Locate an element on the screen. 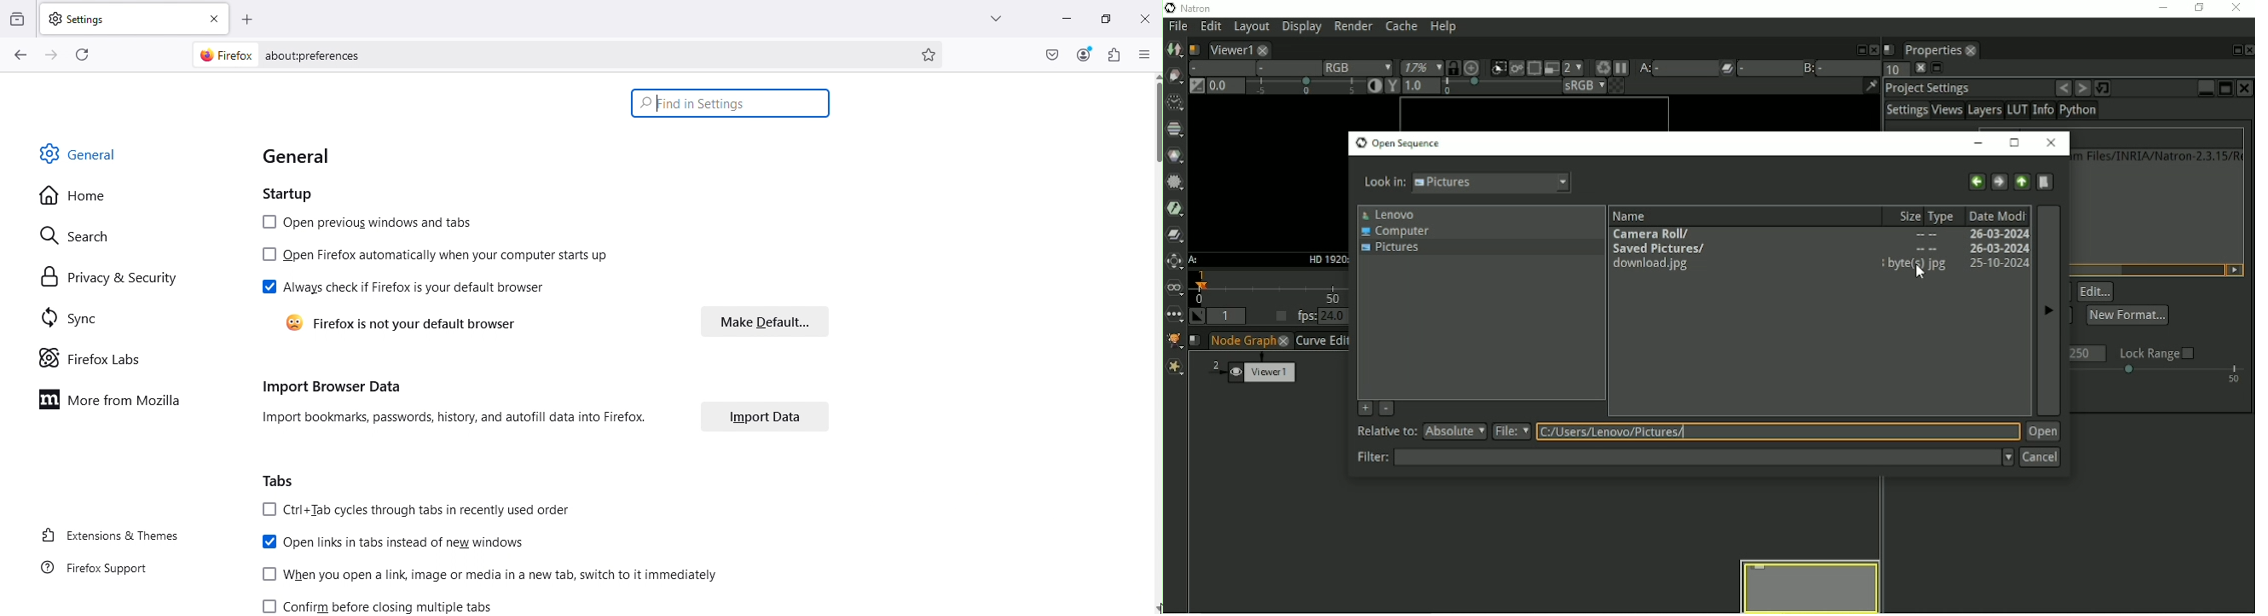 The width and height of the screenshot is (2268, 616). Go forward is located at coordinates (1998, 180).